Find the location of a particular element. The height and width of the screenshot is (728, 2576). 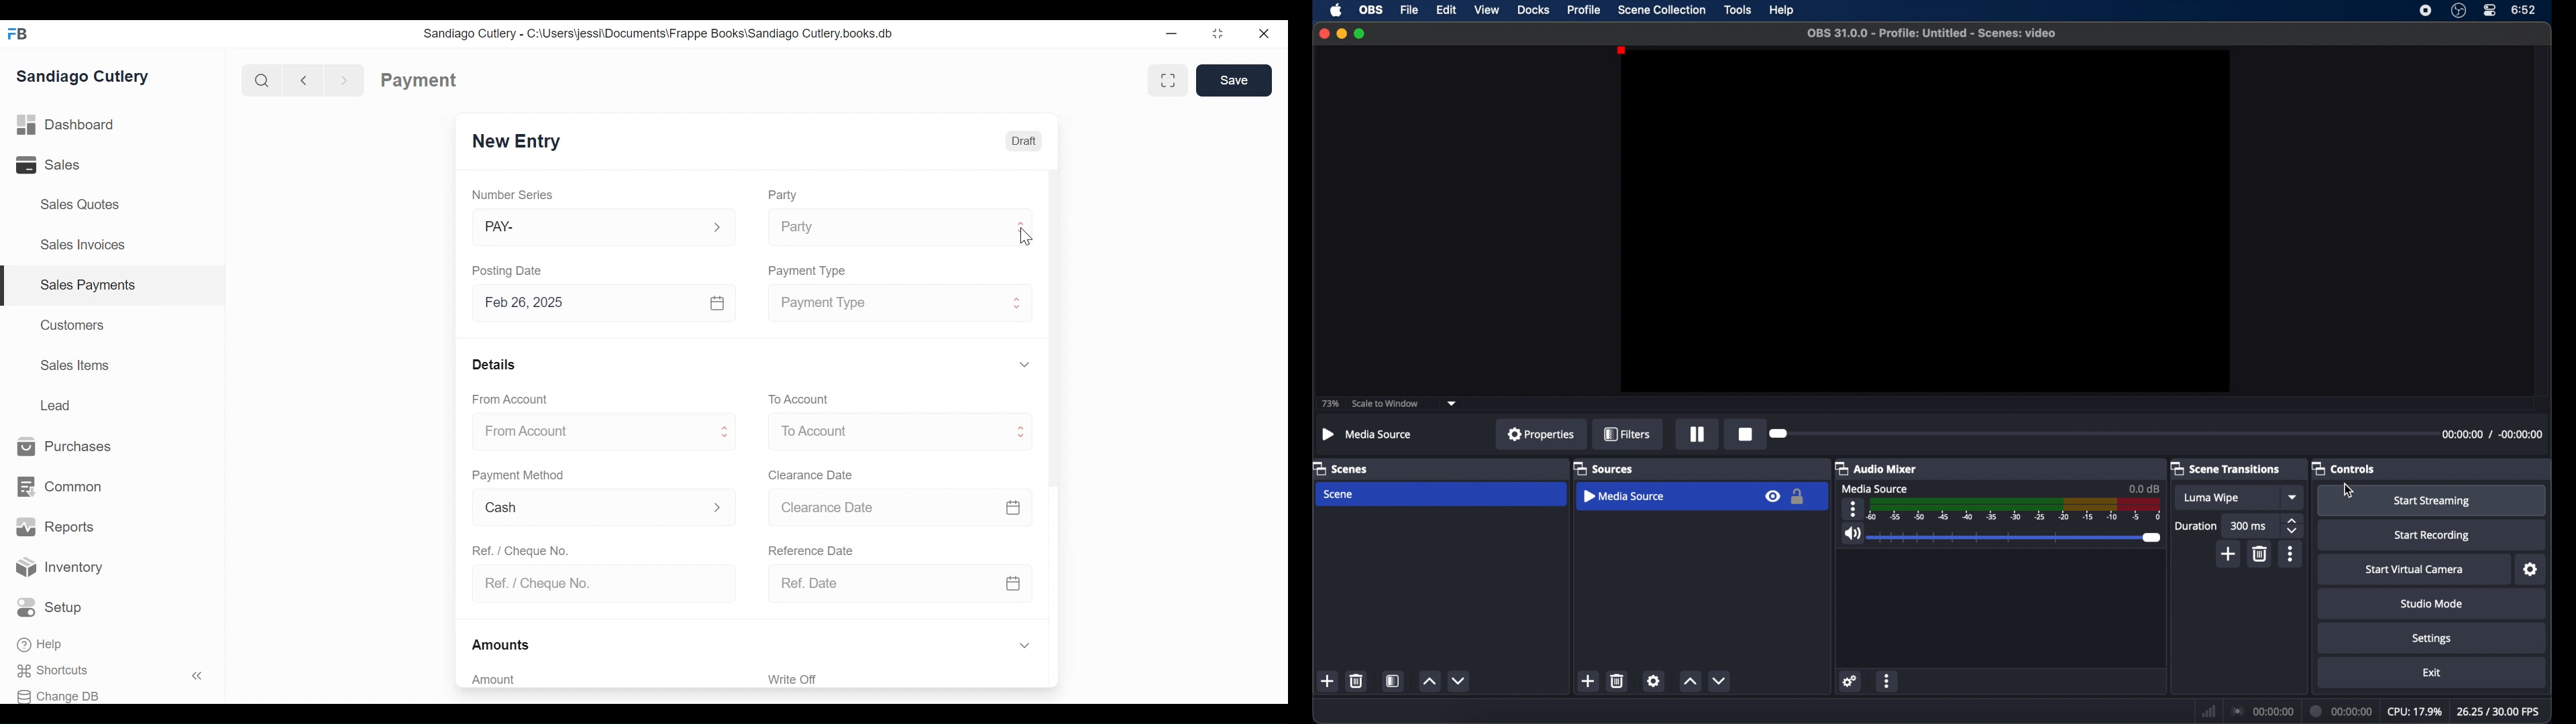

preview is located at coordinates (1925, 221).